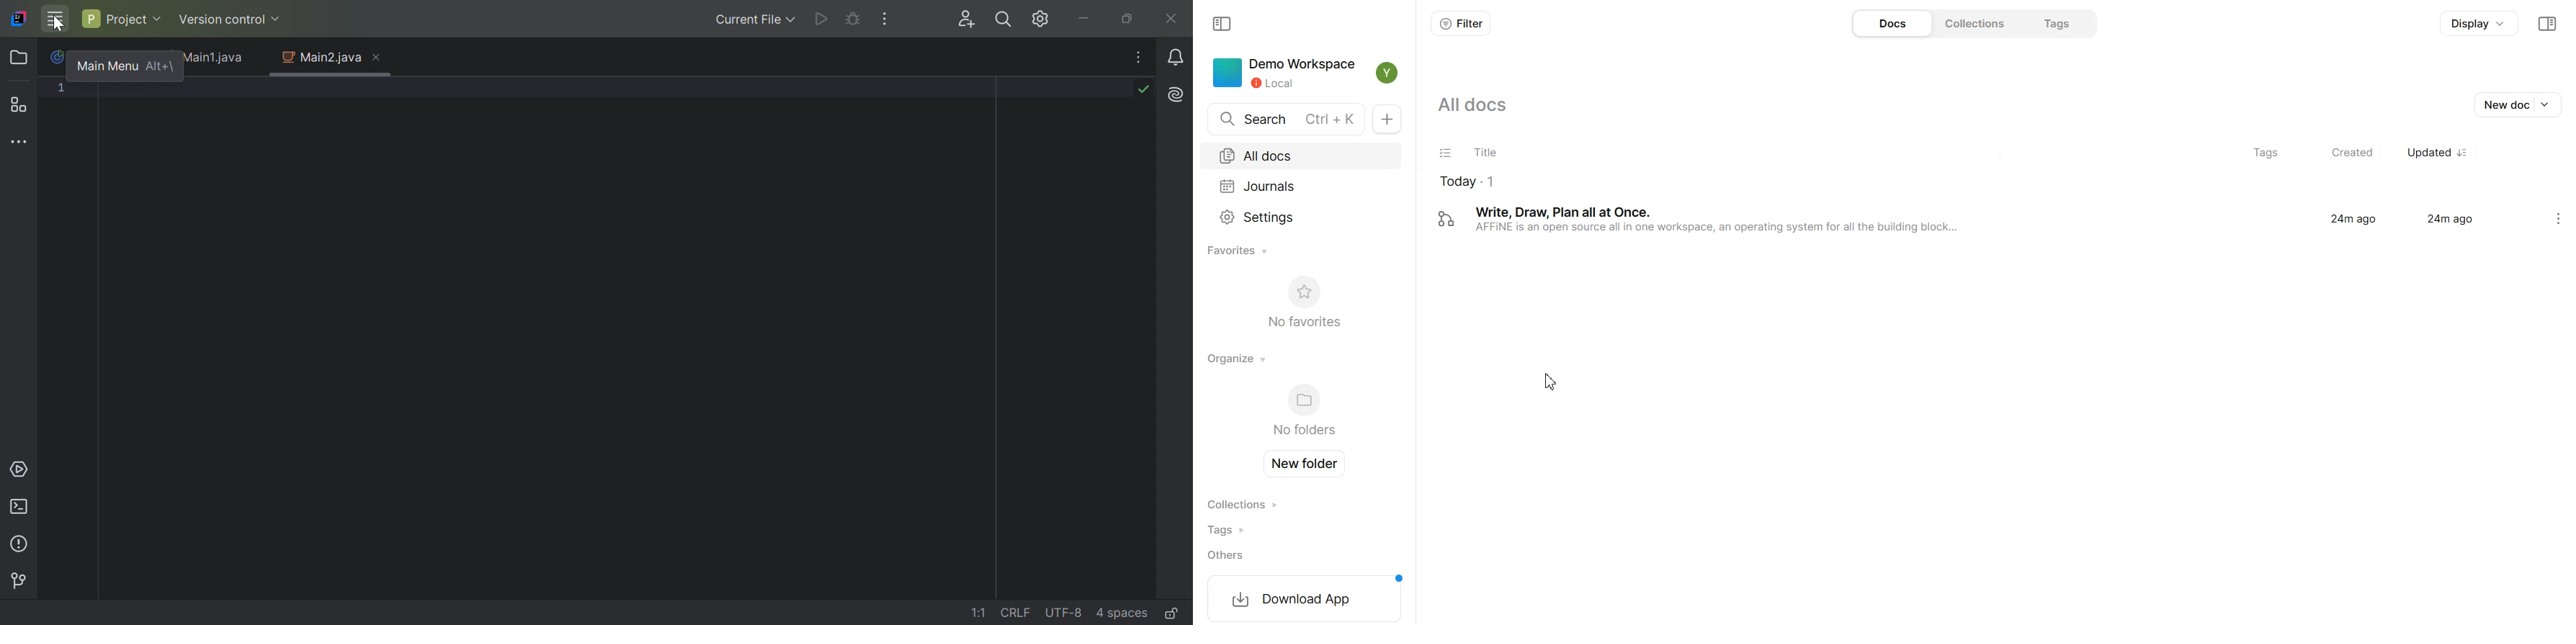  I want to click on Tags, so click(2258, 153).